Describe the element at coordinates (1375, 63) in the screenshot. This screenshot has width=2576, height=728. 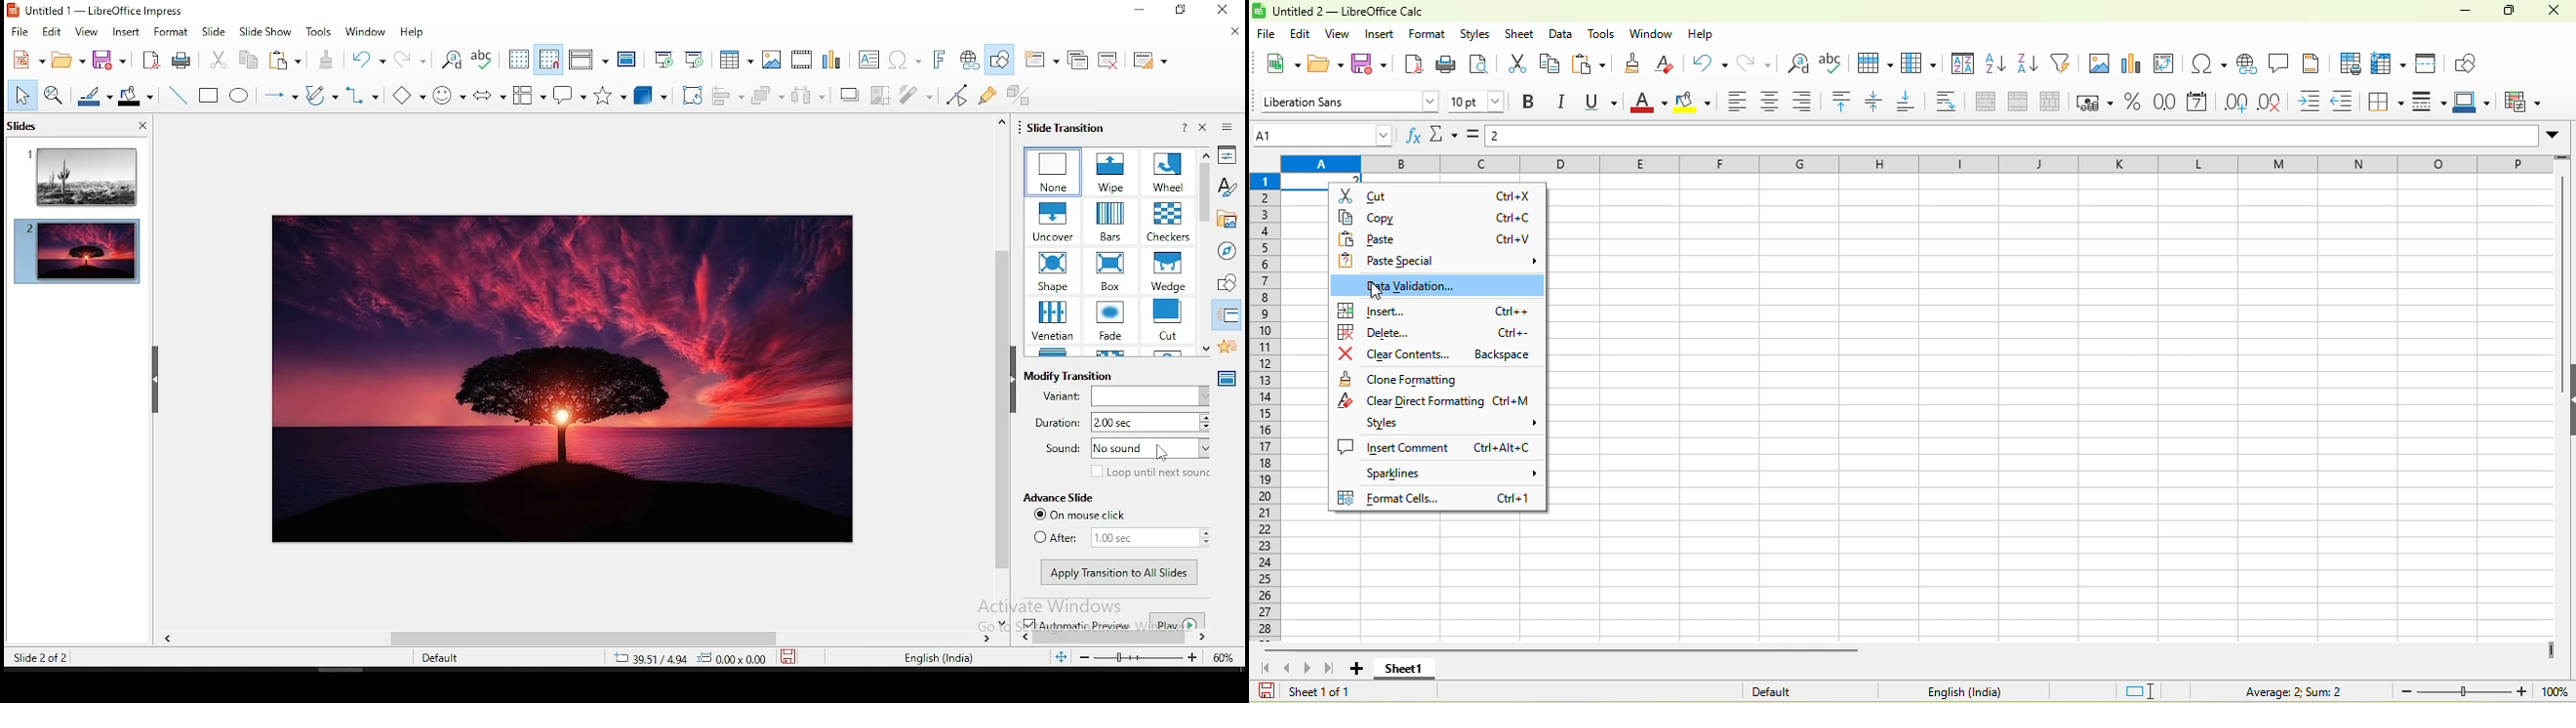
I see `save` at that location.